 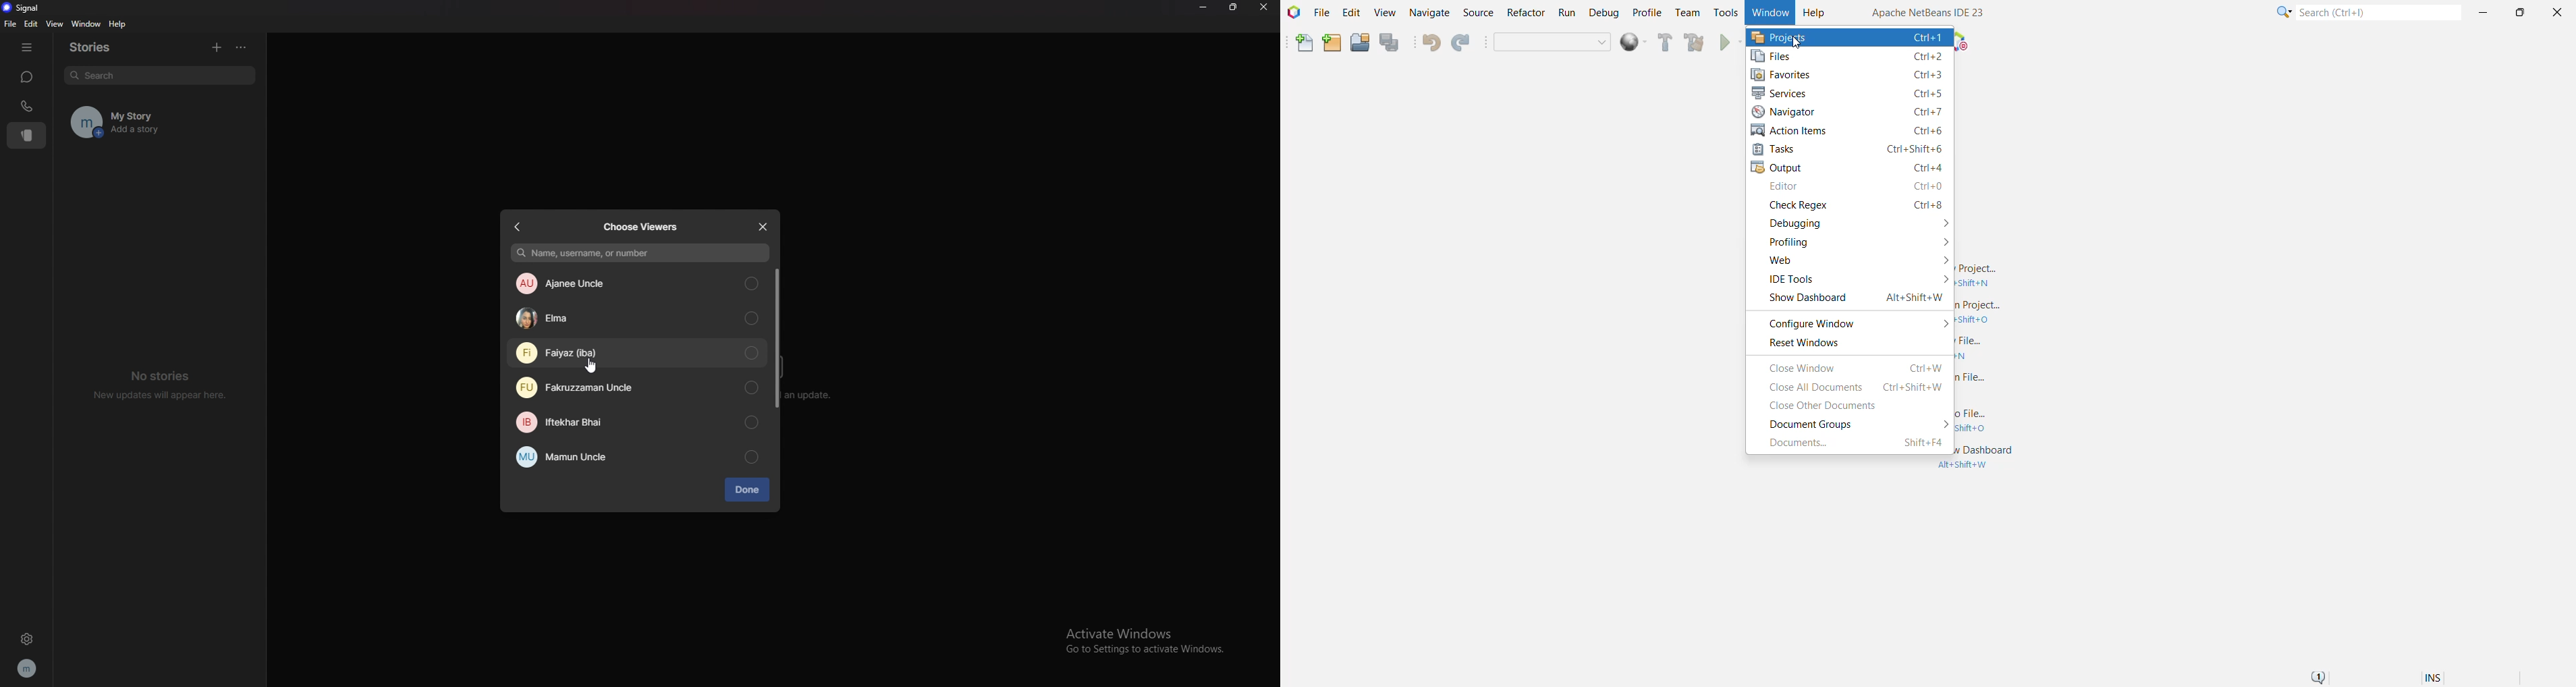 I want to click on signal, so click(x=23, y=8).